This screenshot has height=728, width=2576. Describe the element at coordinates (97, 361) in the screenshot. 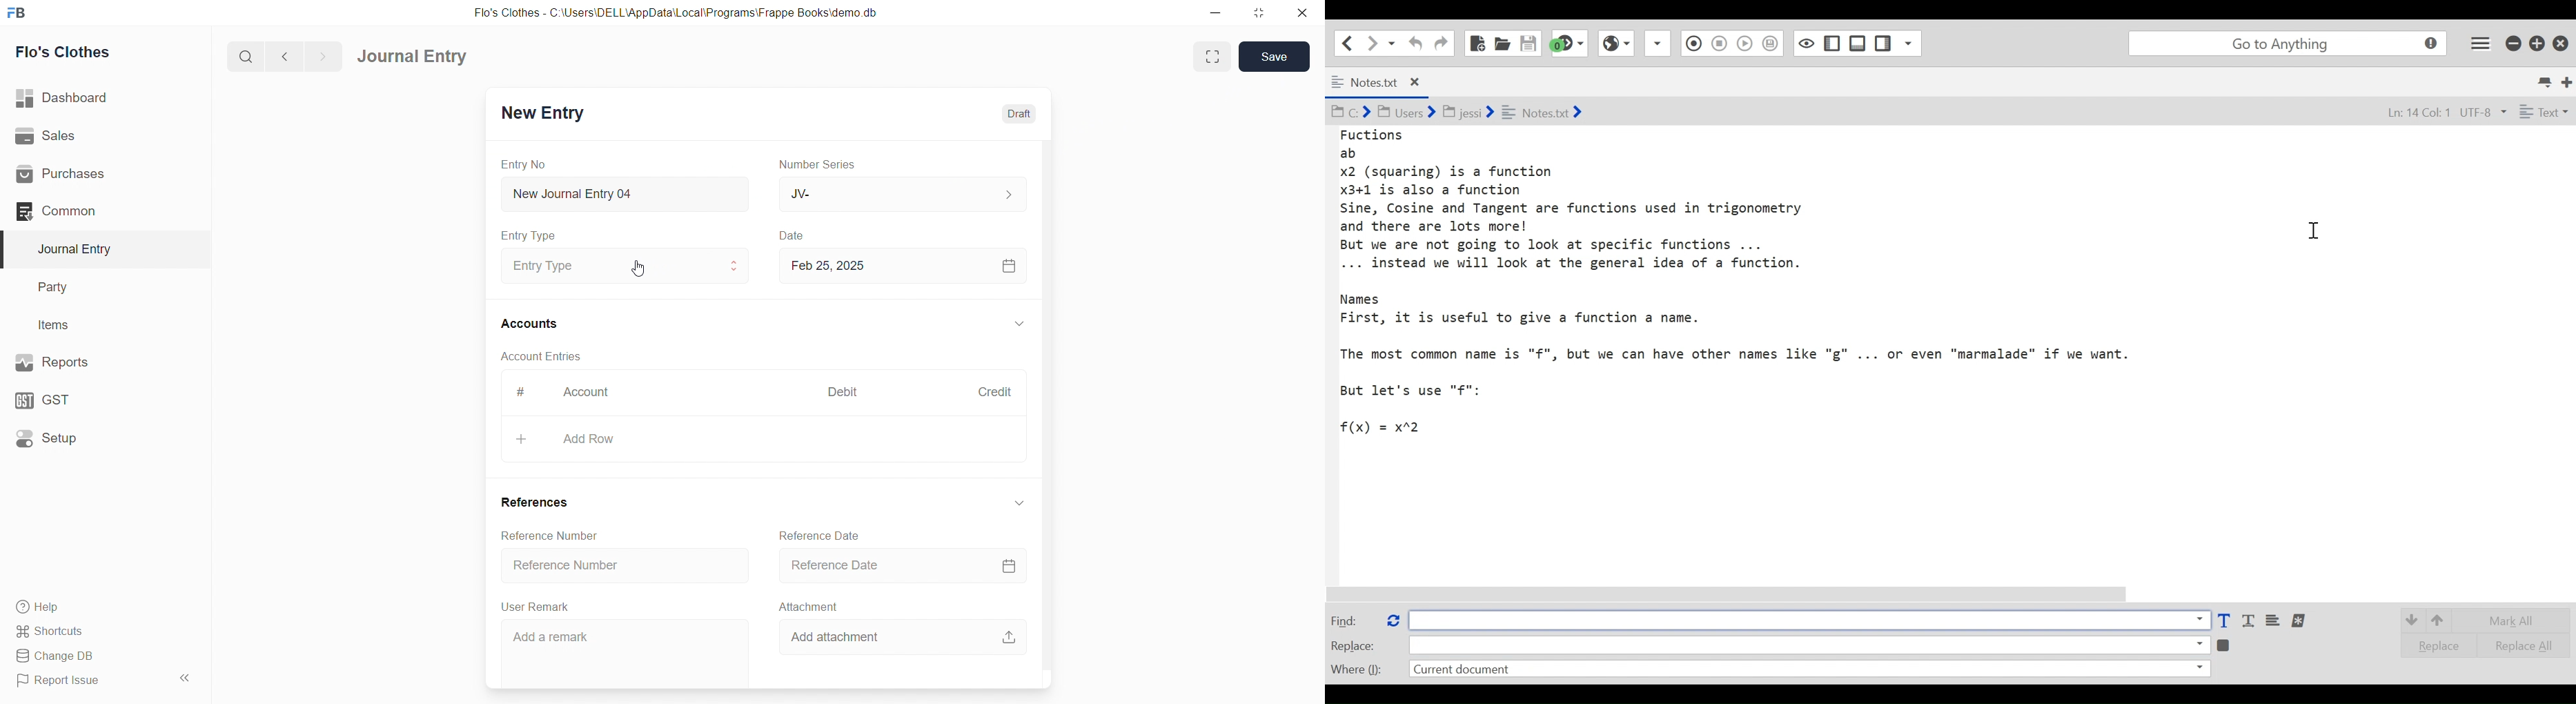

I see `Reports` at that location.